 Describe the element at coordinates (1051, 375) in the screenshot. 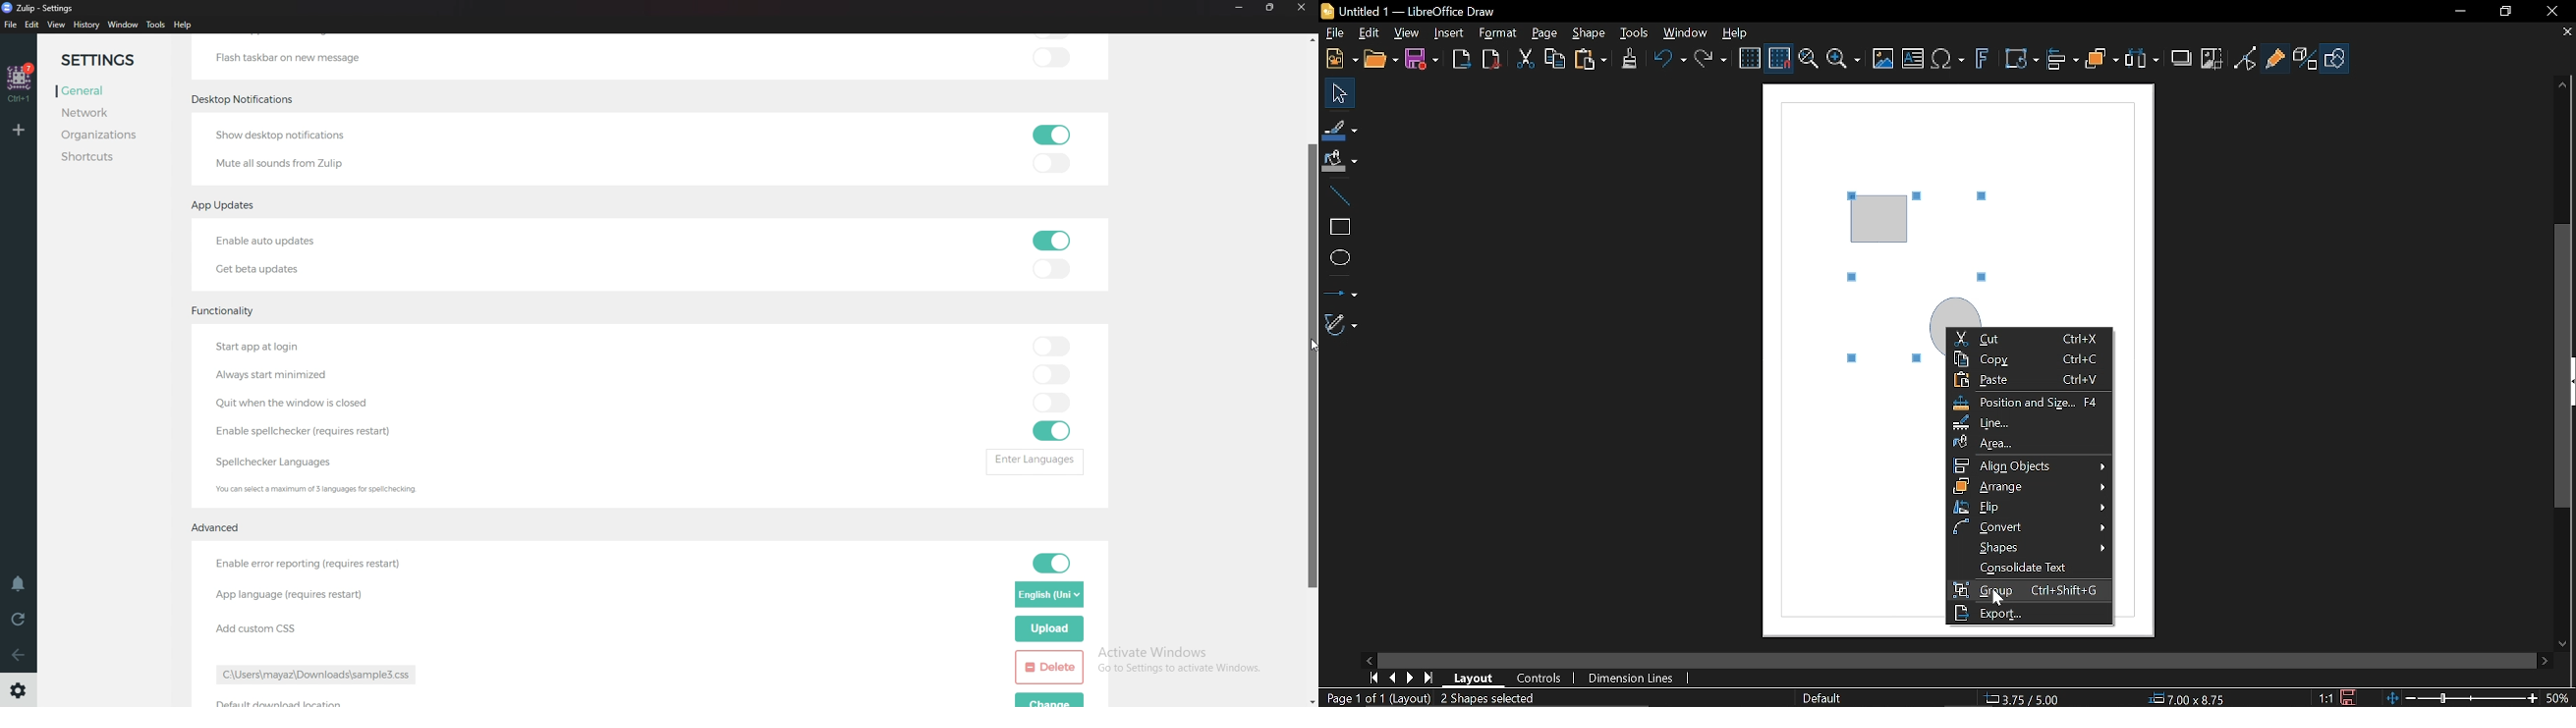

I see `toggle` at that location.